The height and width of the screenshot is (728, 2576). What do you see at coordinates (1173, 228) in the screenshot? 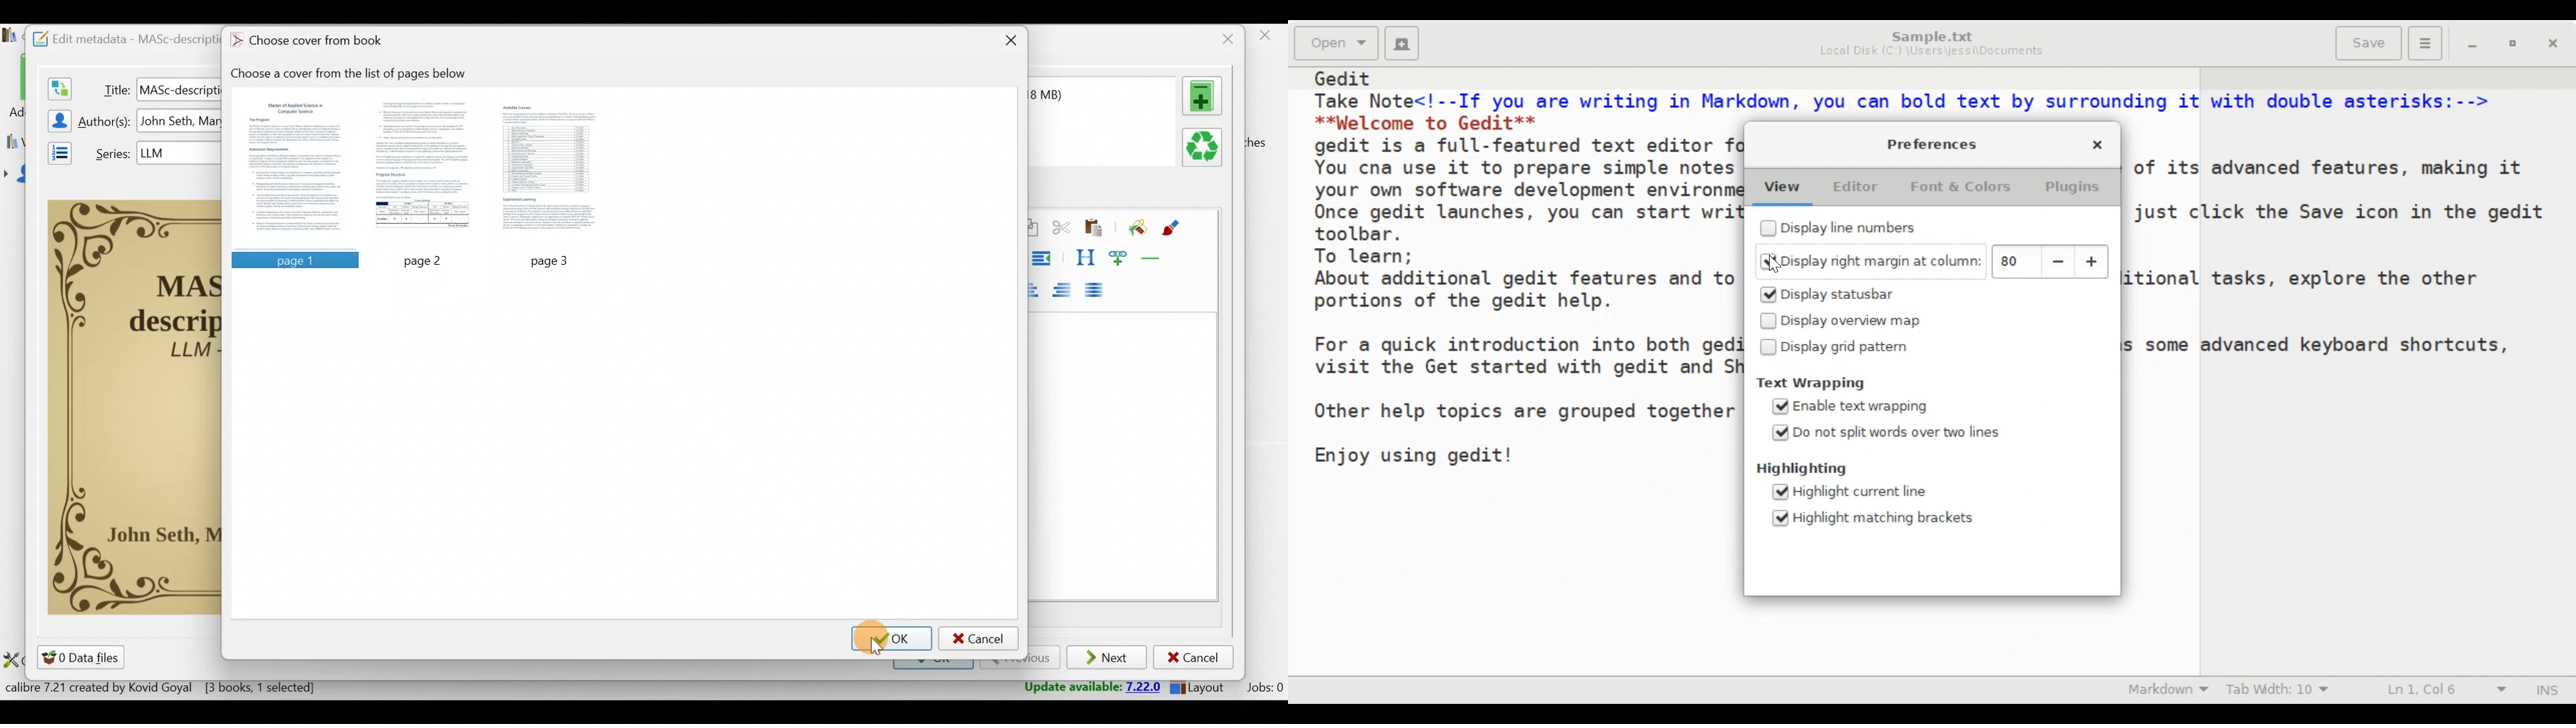
I see `Foreground colour` at bounding box center [1173, 228].